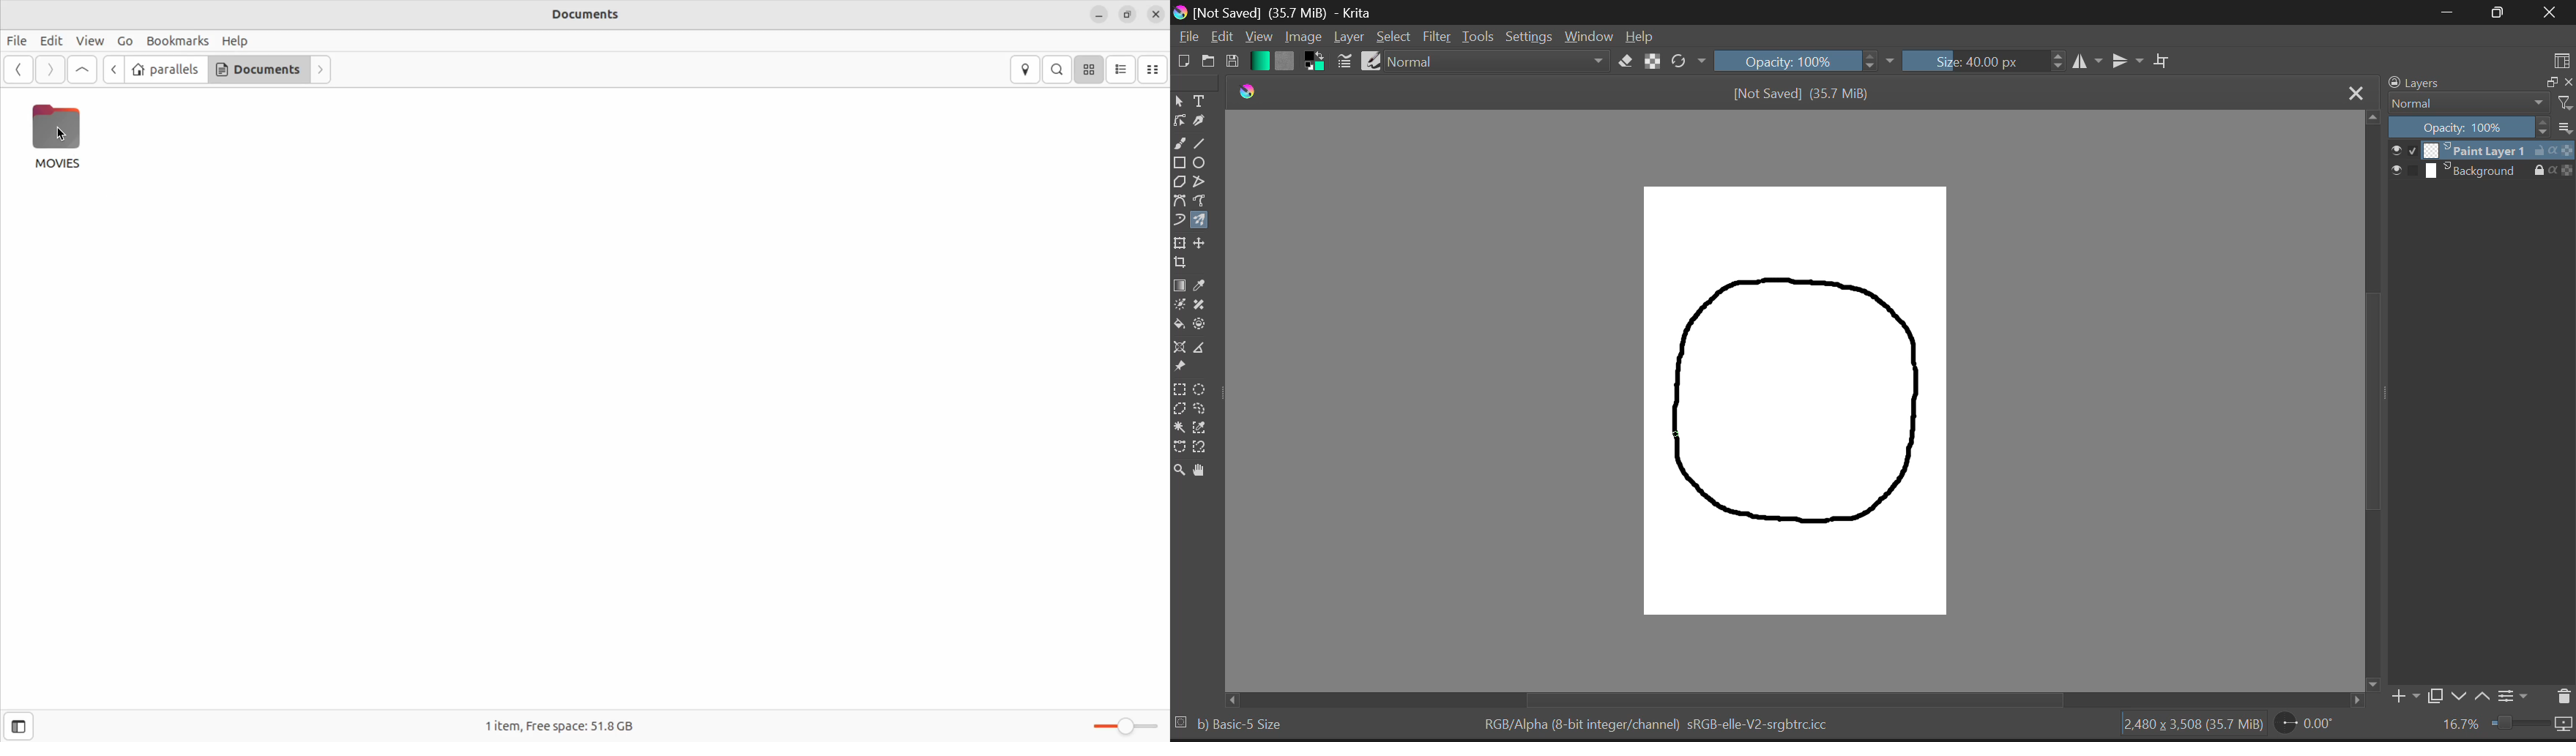 This screenshot has width=2576, height=756. What do you see at coordinates (2436, 696) in the screenshot?
I see `Copy Layer` at bounding box center [2436, 696].